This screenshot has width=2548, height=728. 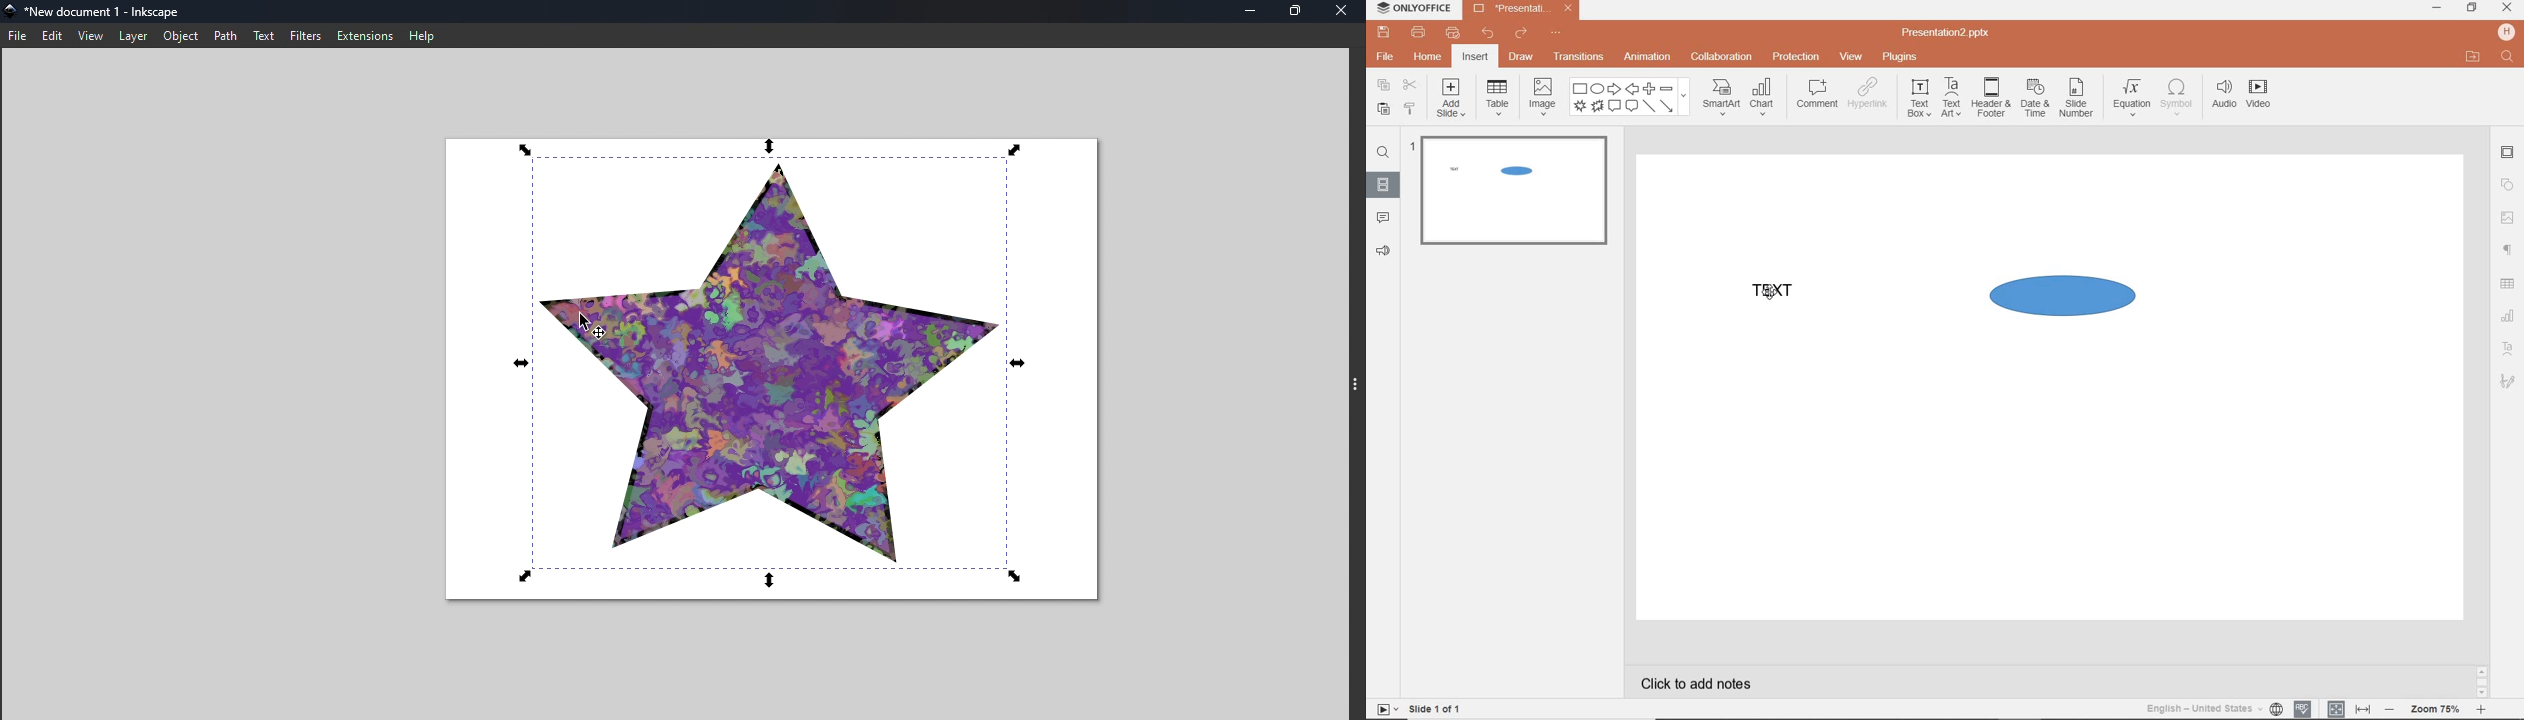 I want to click on insert, so click(x=1476, y=57).